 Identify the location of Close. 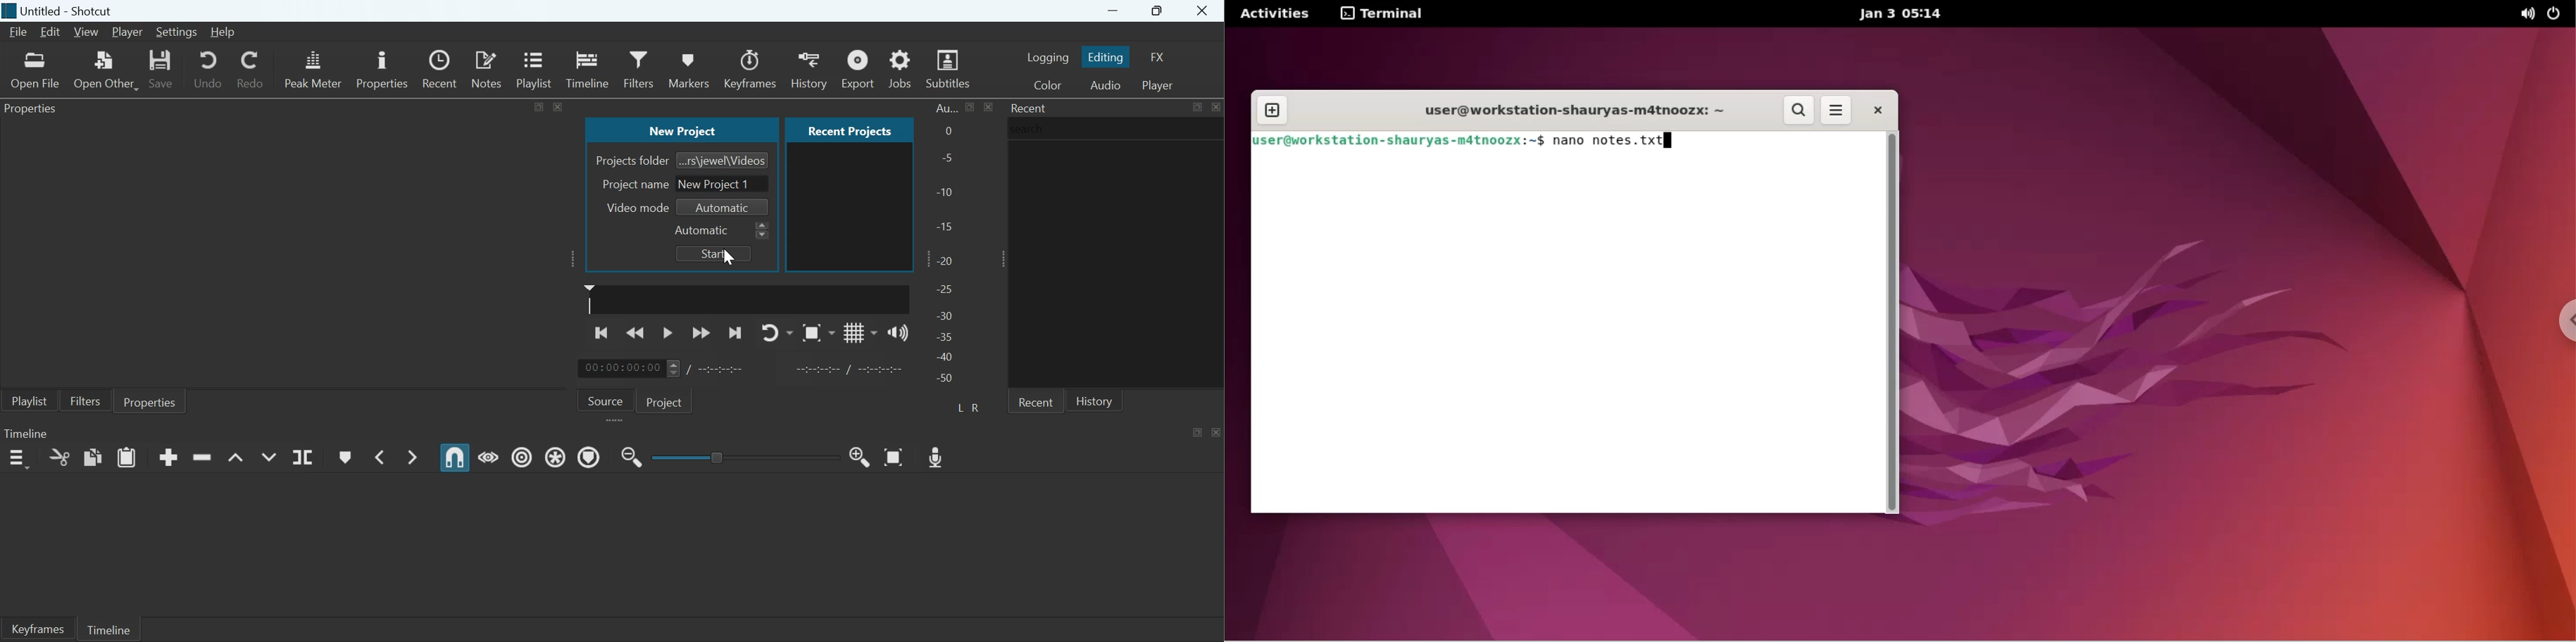
(1204, 11).